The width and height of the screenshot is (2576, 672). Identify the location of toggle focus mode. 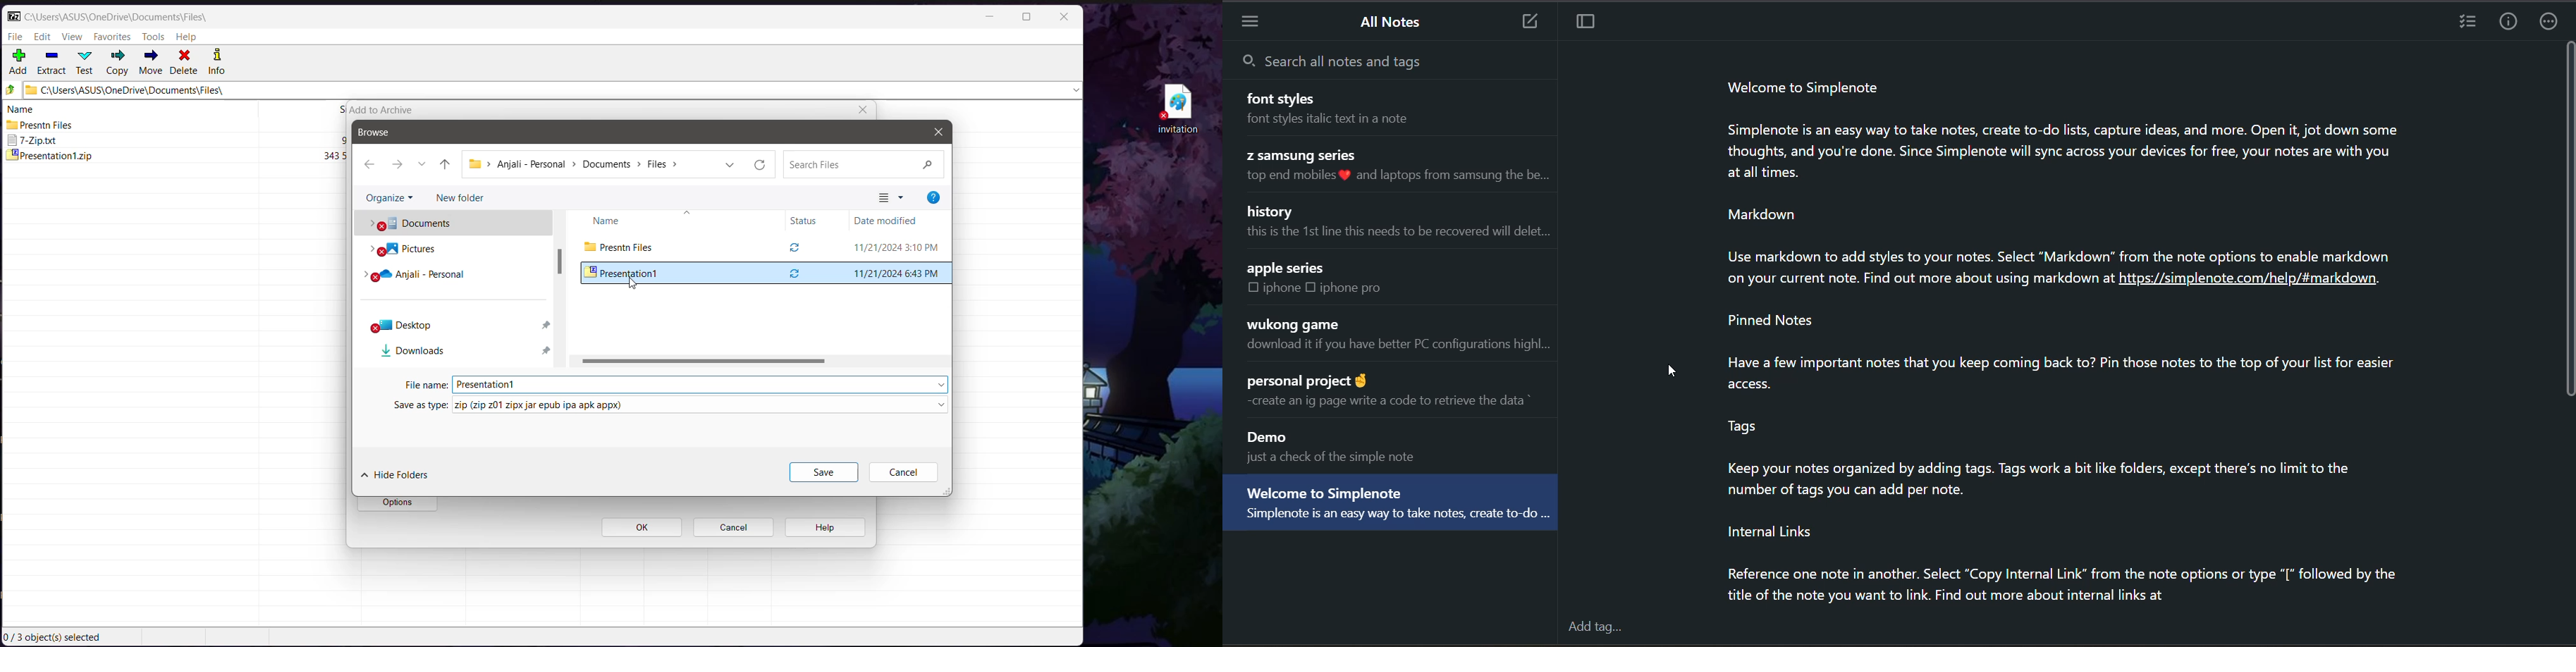
(1586, 23).